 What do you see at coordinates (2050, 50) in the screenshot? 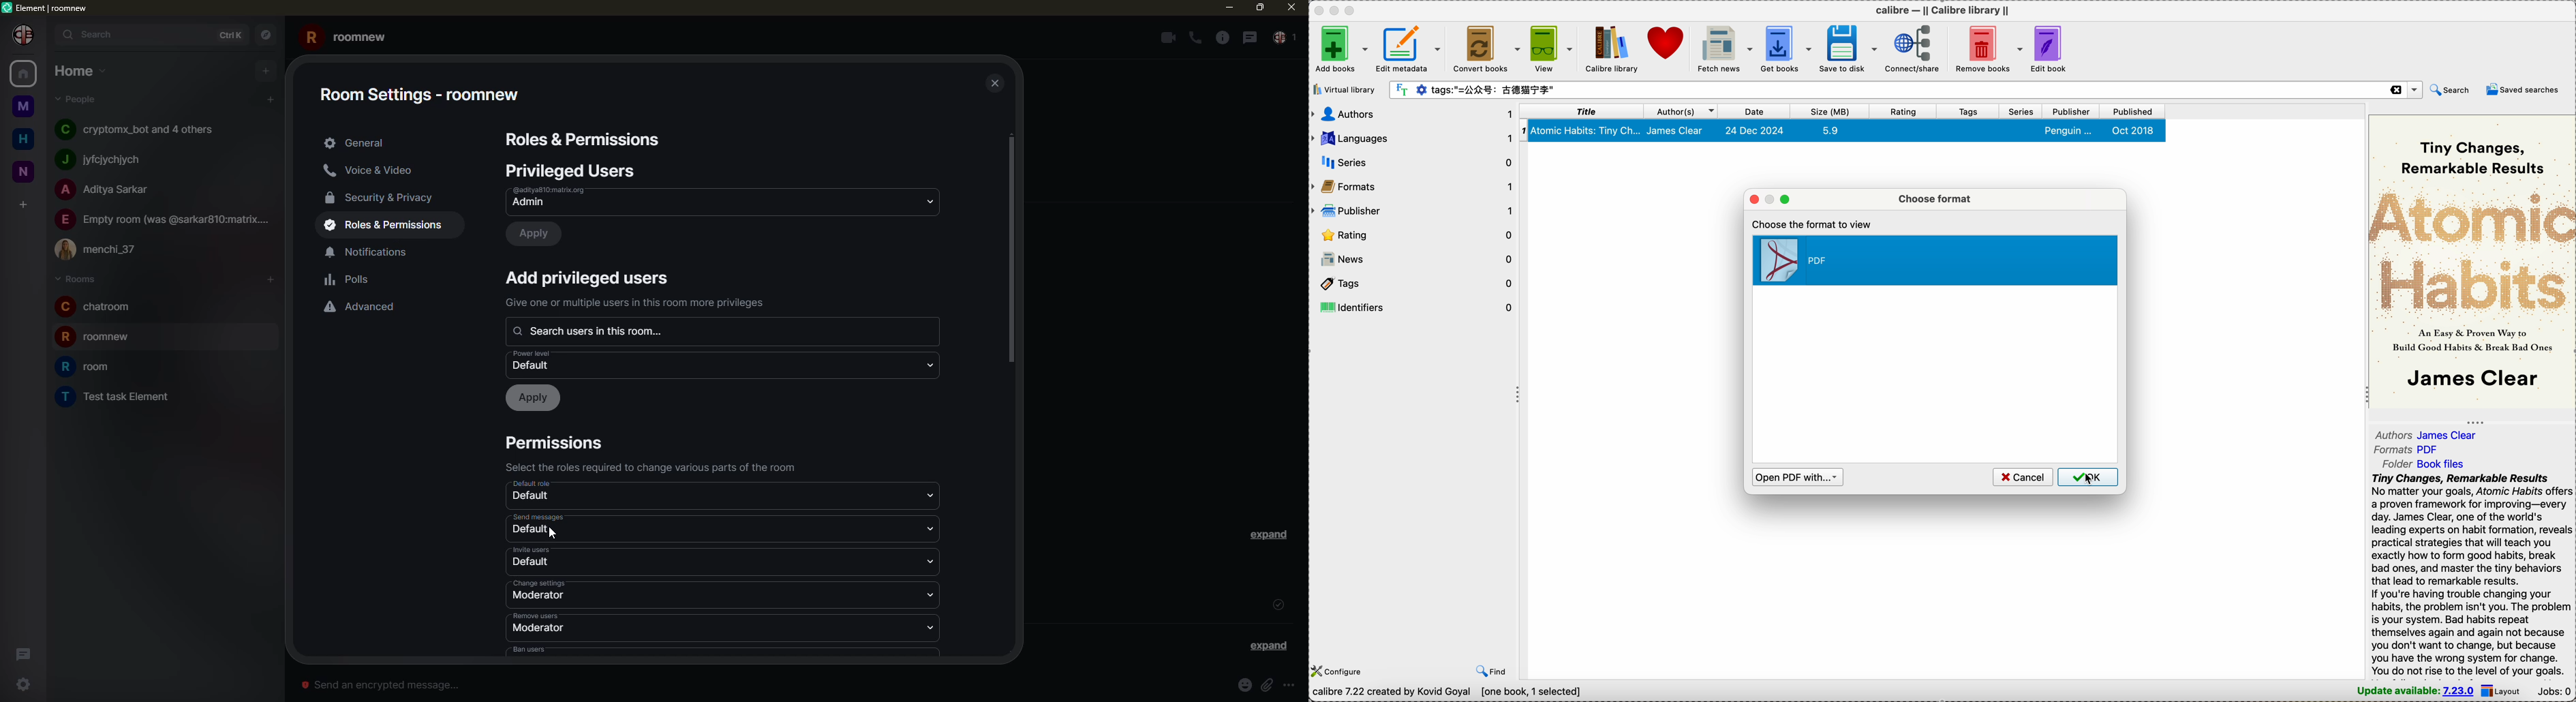
I see `edit book` at bounding box center [2050, 50].